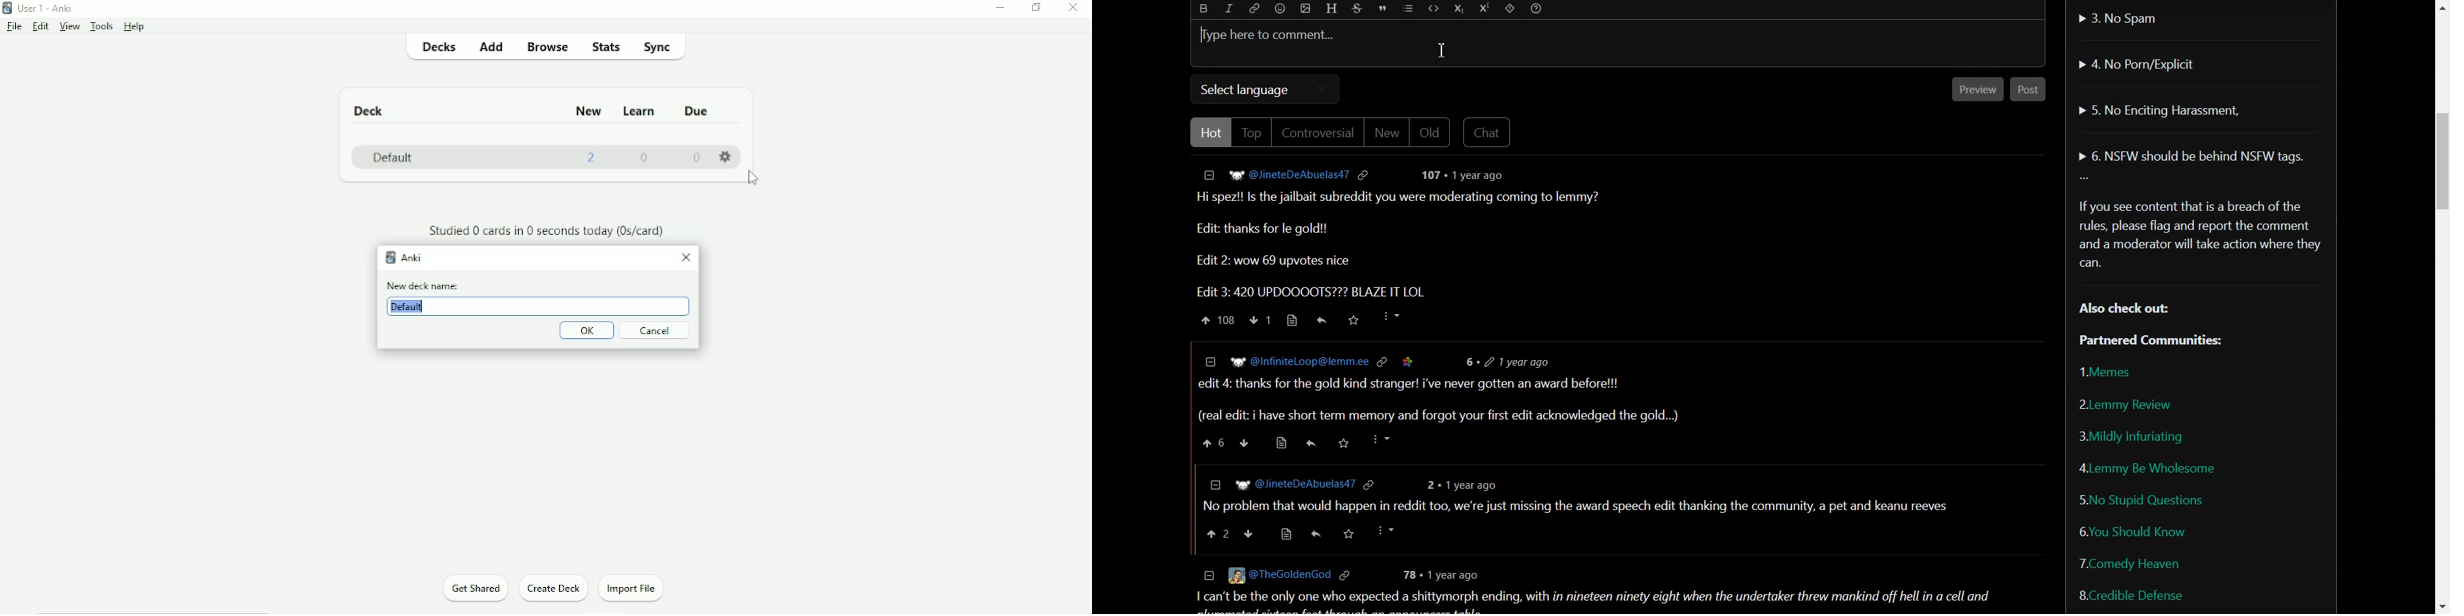 The image size is (2464, 616). Describe the element at coordinates (101, 26) in the screenshot. I see `Tools` at that location.